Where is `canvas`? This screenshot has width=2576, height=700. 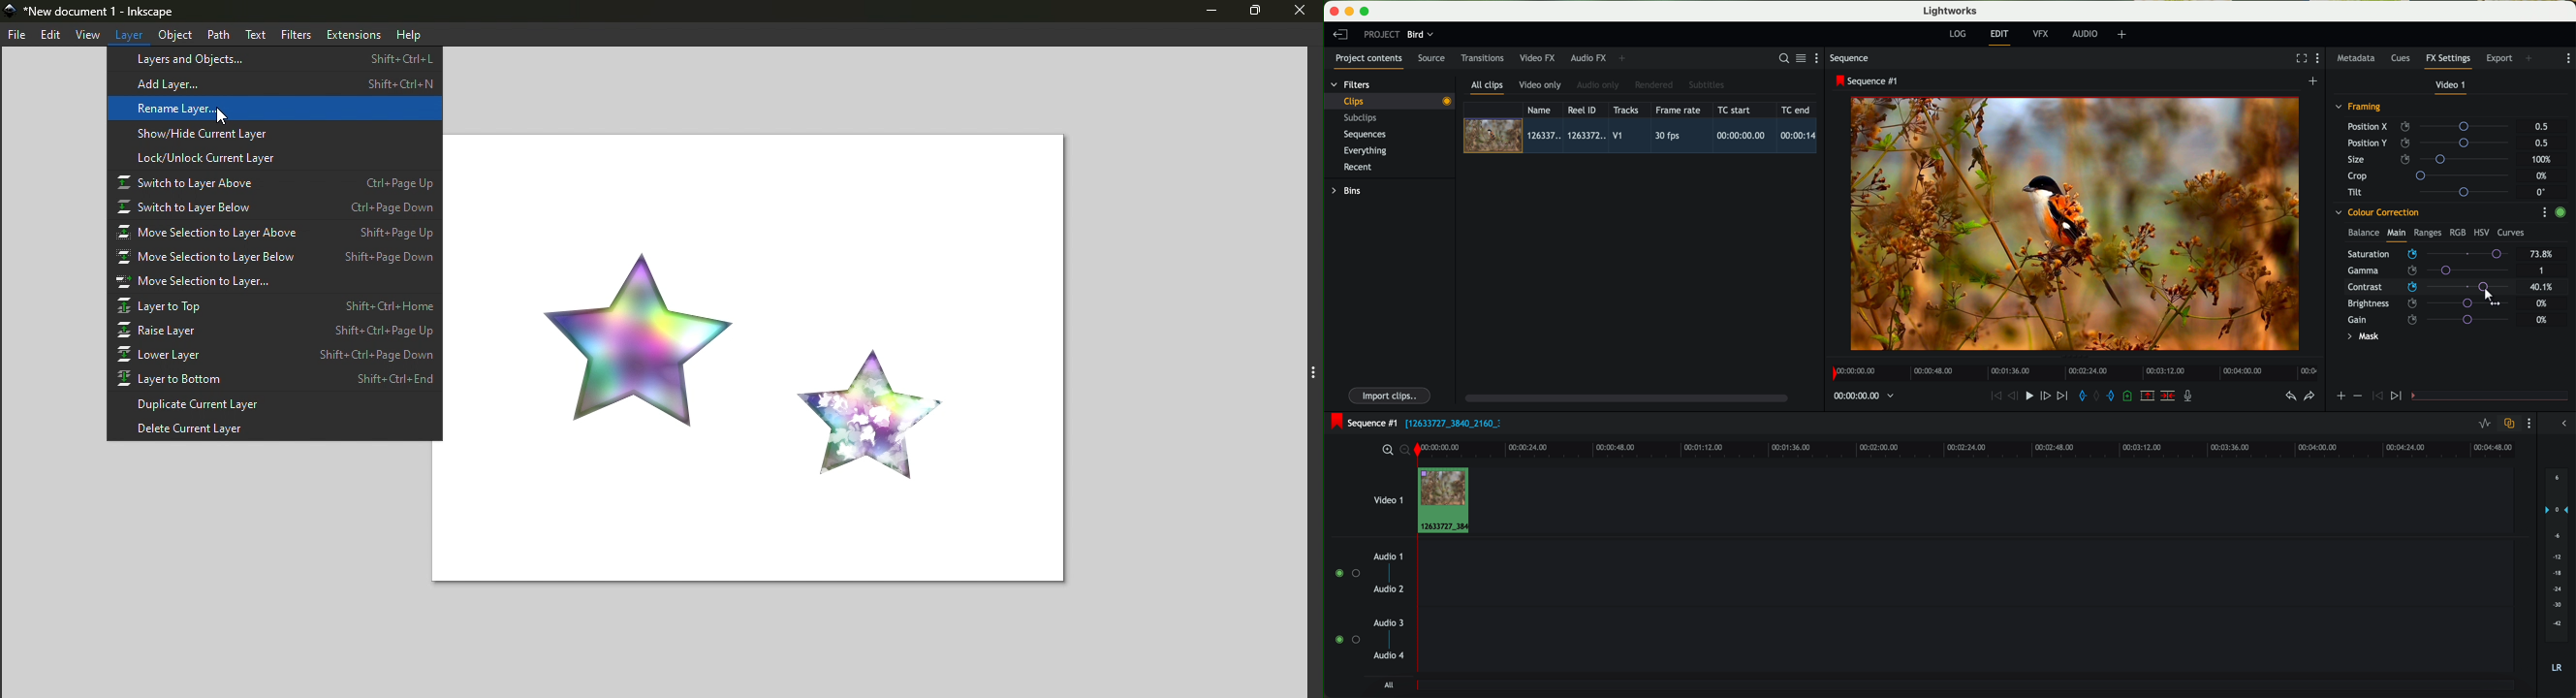
canvas is located at coordinates (760, 361).